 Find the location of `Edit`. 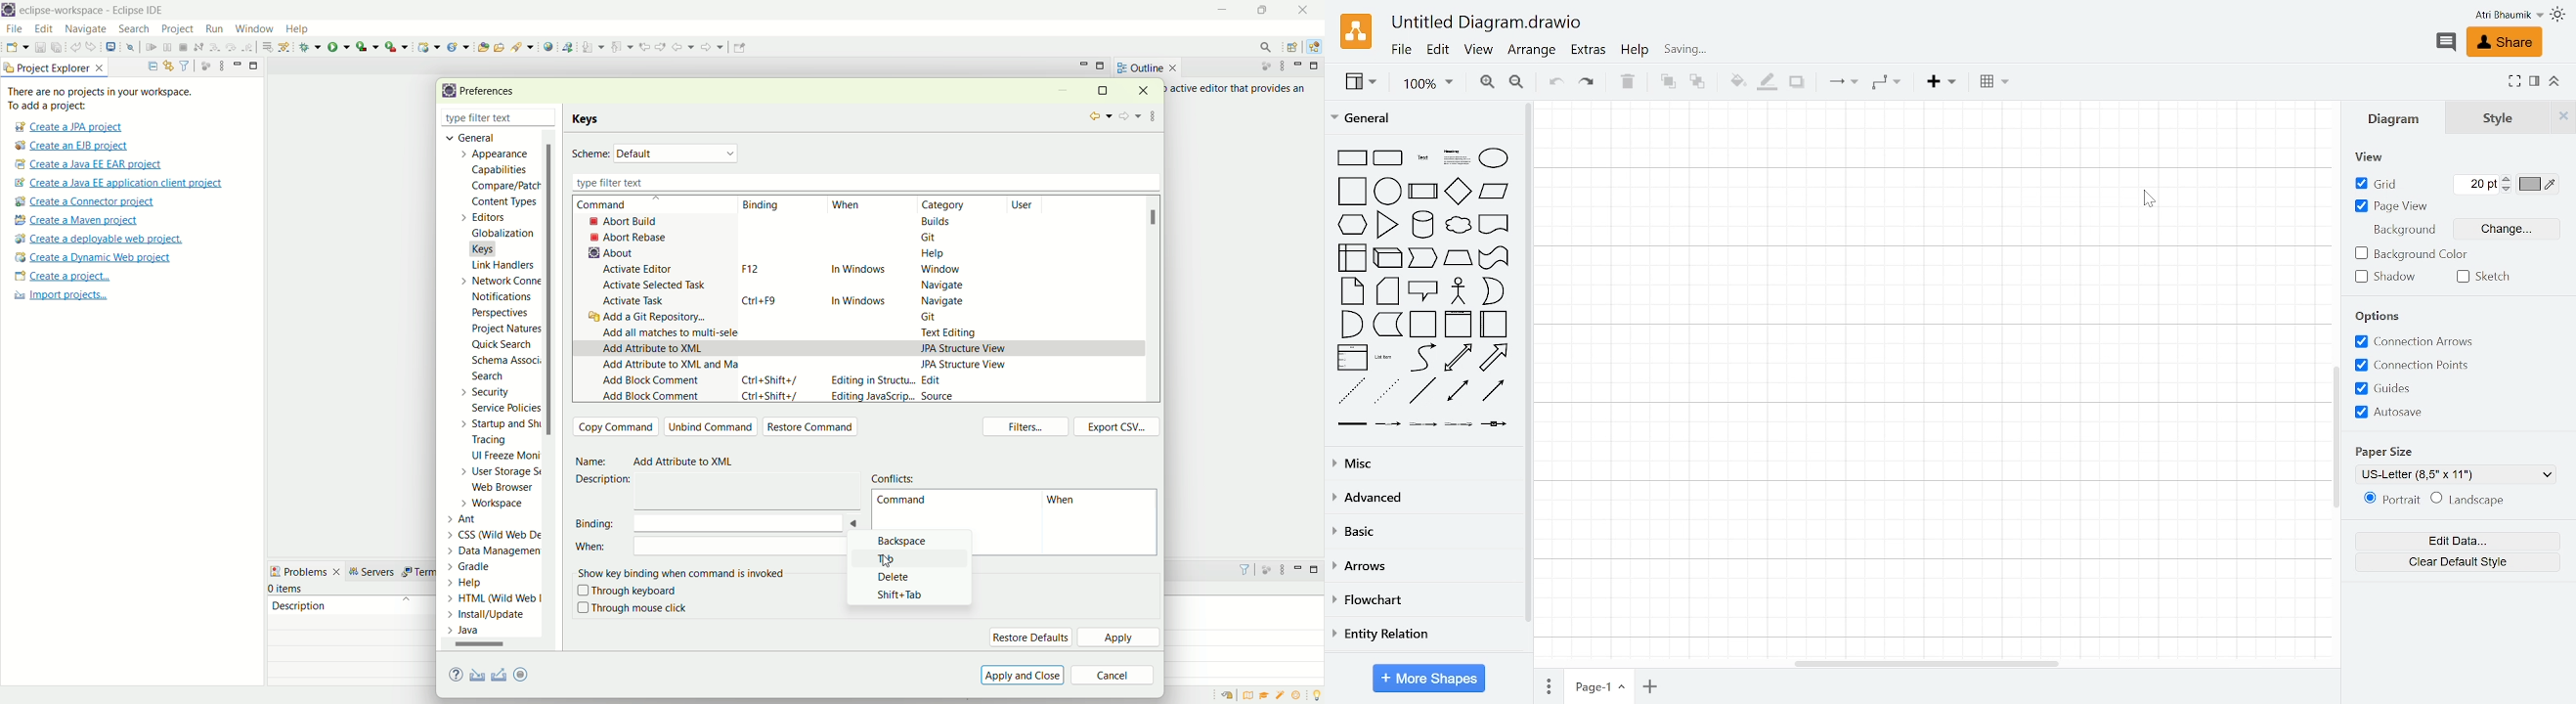

Edit is located at coordinates (1440, 50).